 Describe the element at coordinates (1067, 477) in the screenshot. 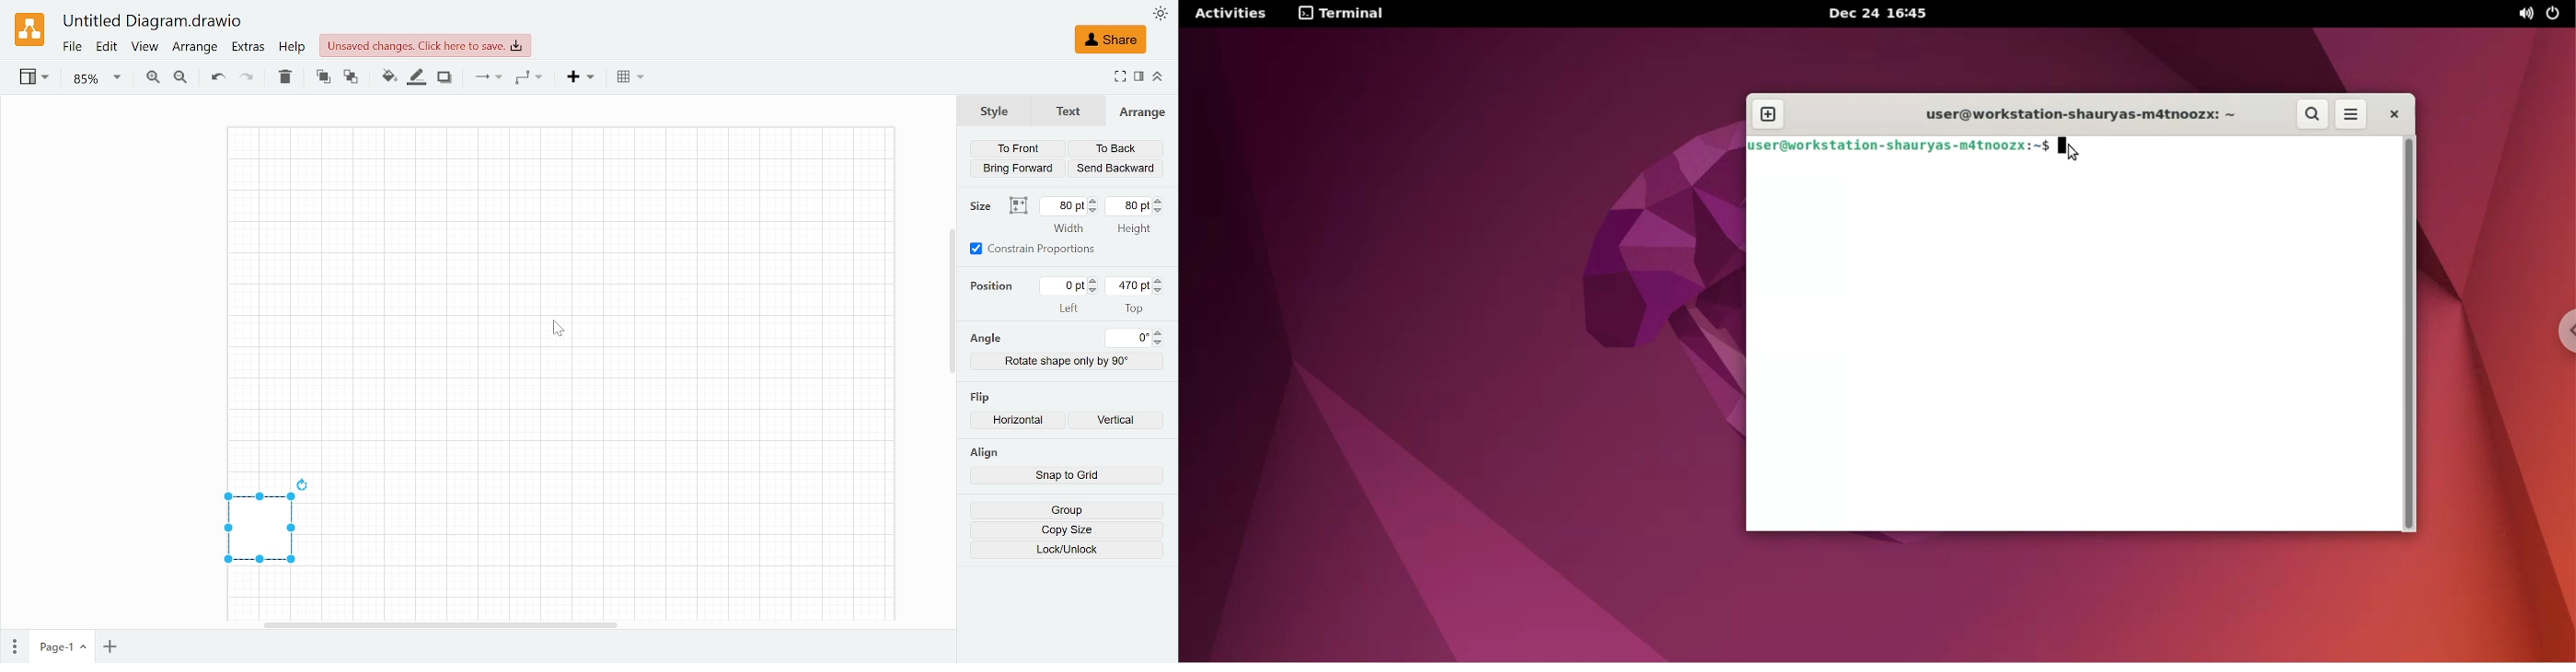

I see `Snap to grid` at that location.